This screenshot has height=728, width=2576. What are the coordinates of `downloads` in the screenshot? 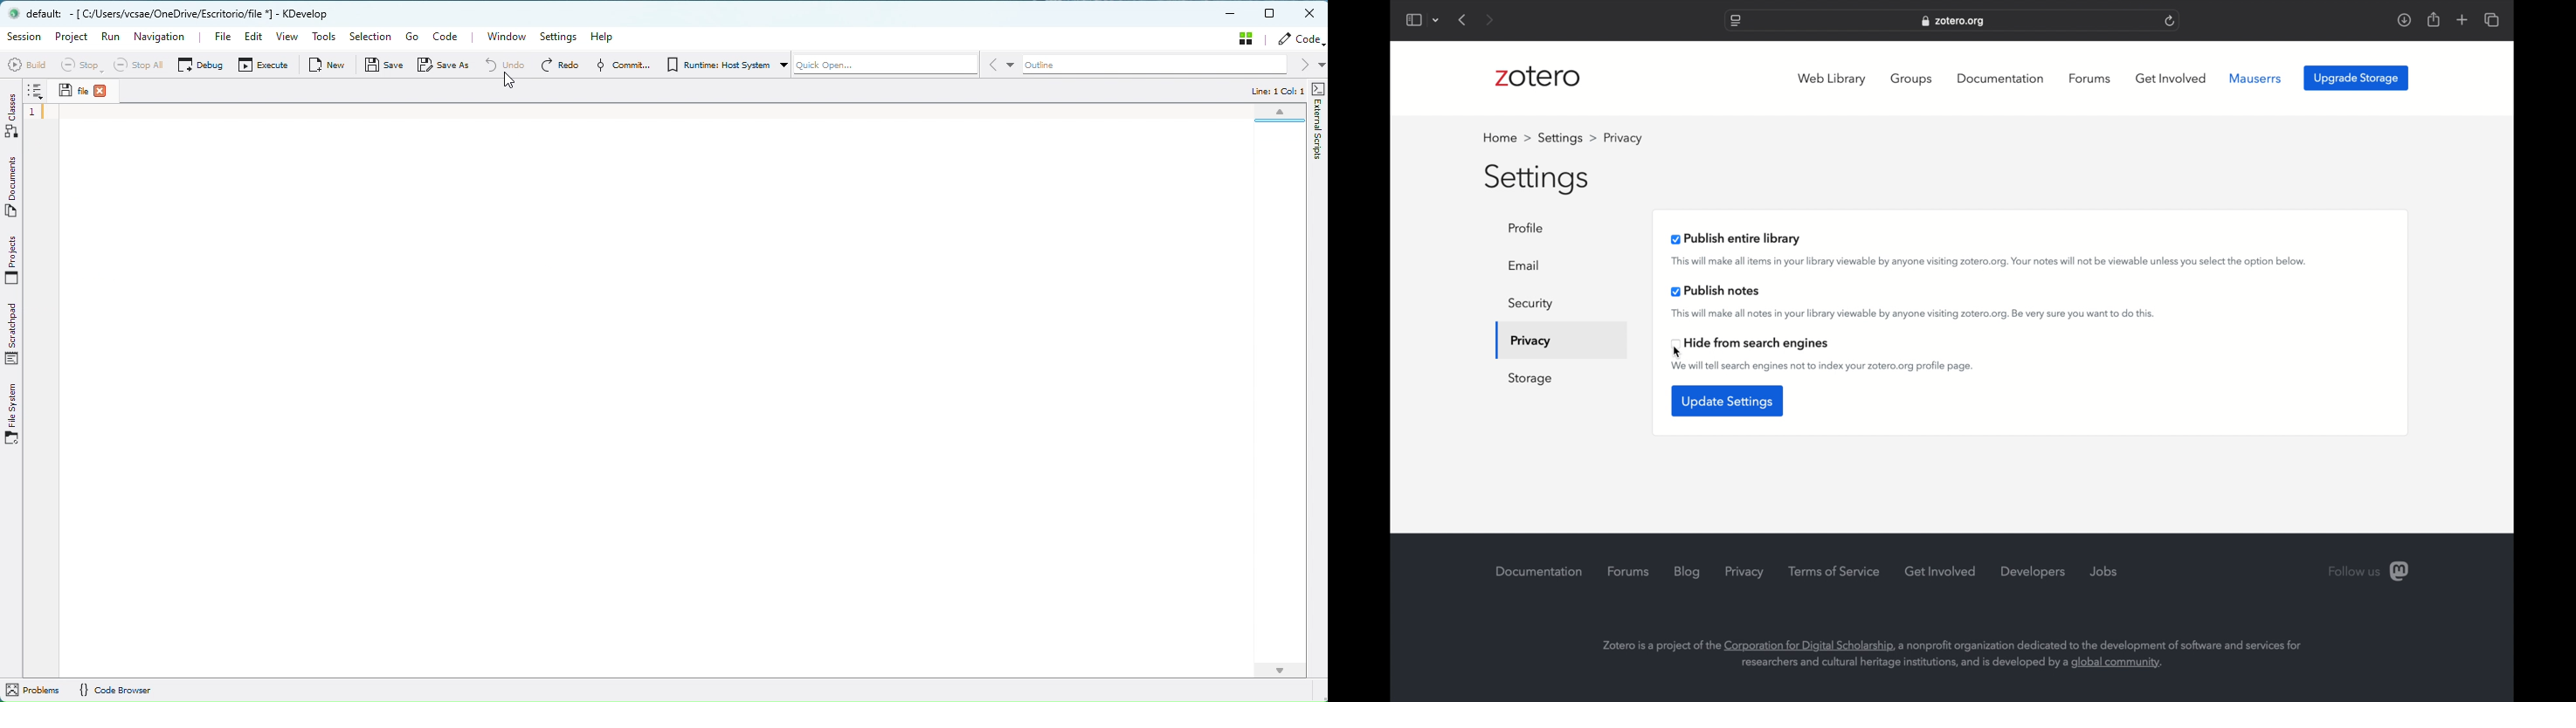 It's located at (2405, 20).